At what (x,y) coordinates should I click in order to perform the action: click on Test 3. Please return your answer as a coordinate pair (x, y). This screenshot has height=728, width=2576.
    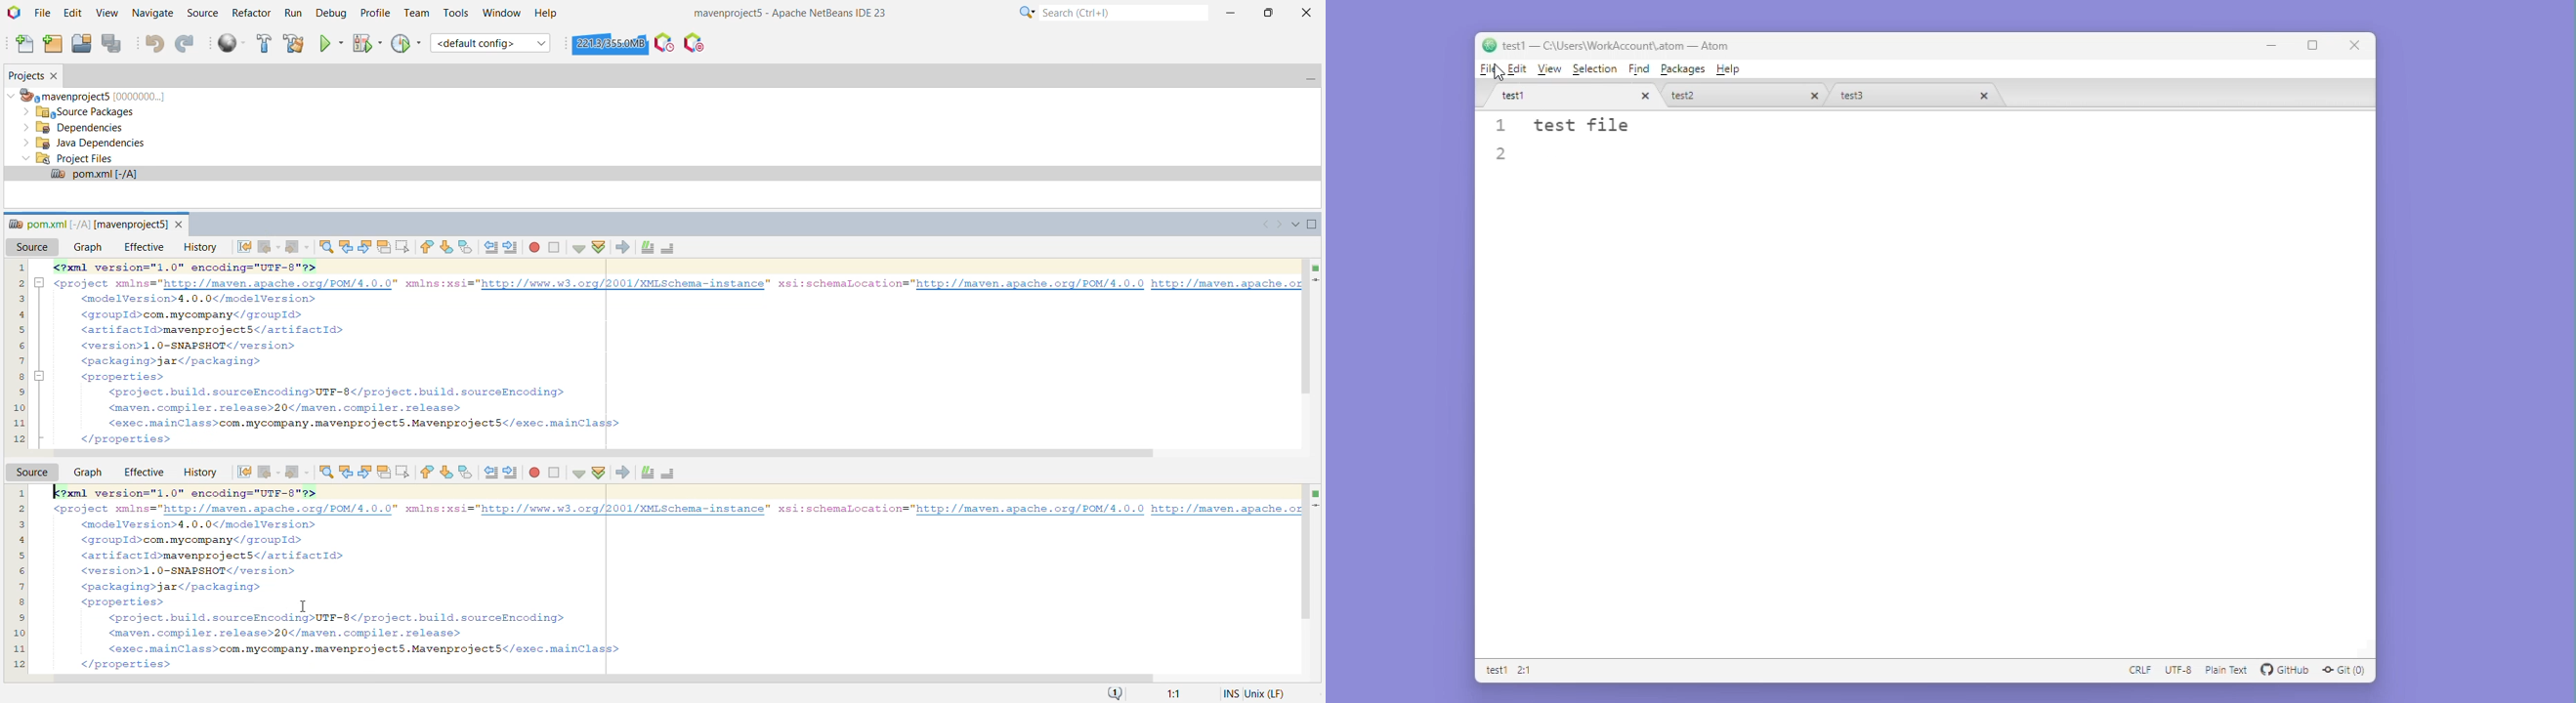
    Looking at the image, I should click on (1882, 95).